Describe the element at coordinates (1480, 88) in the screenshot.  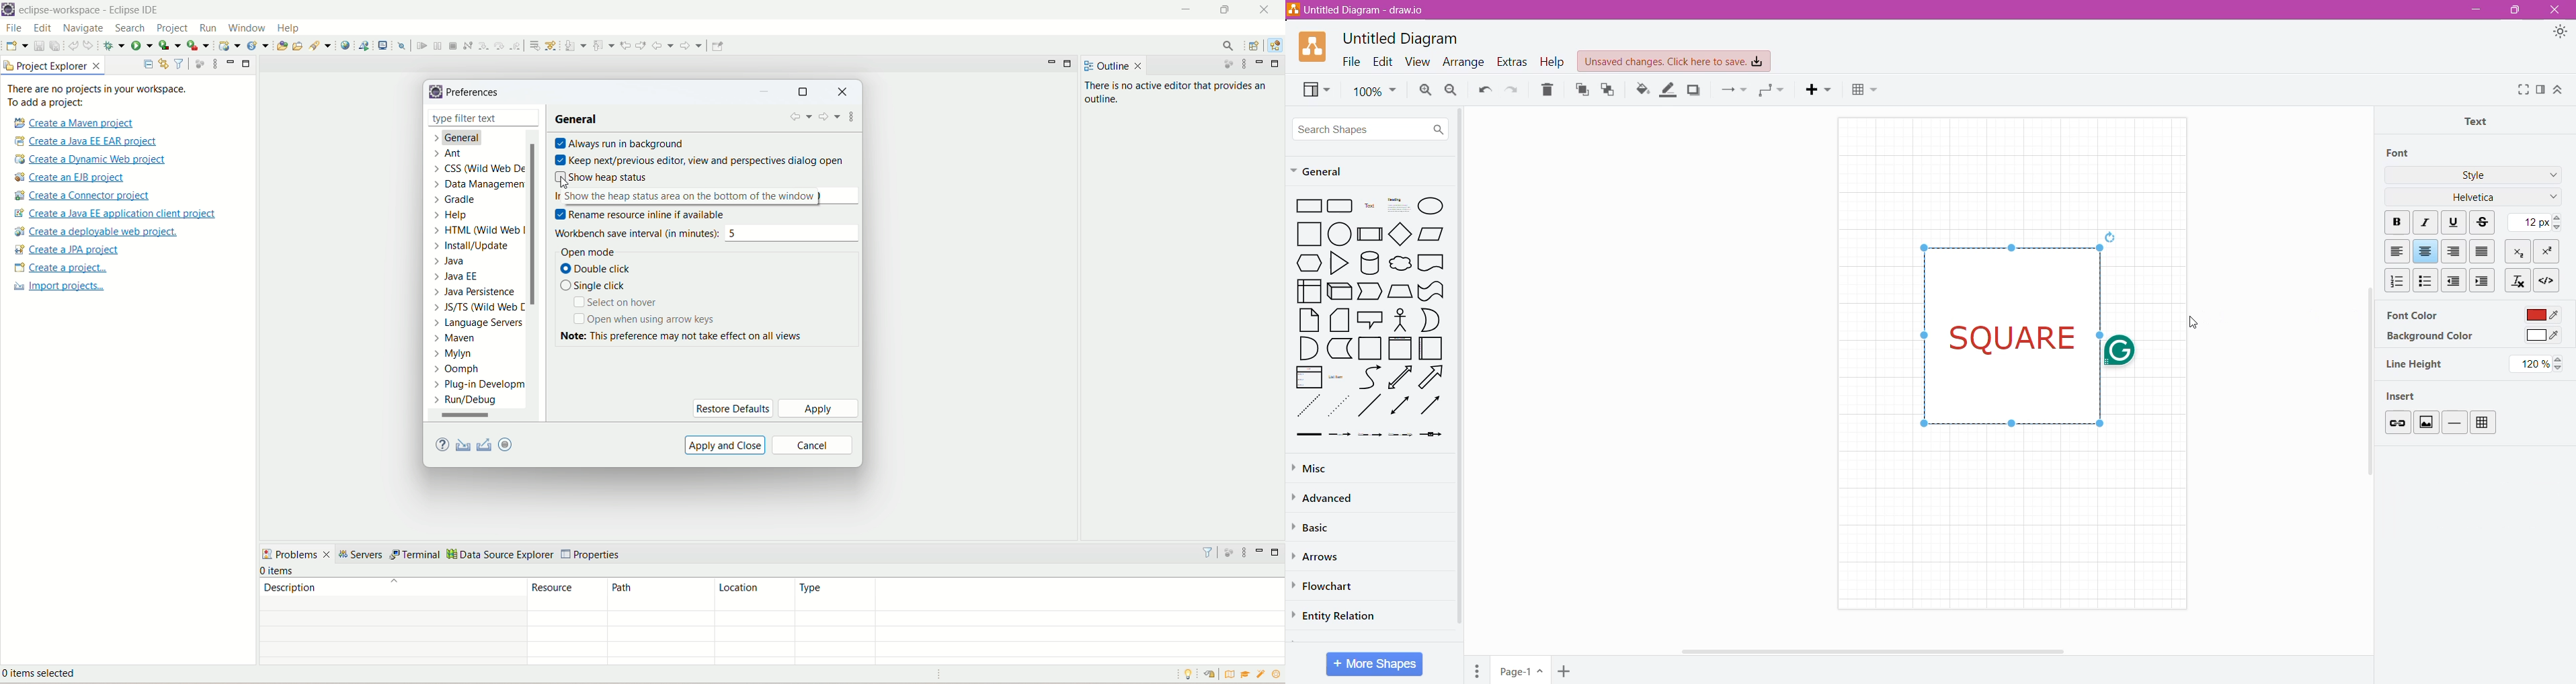
I see `Redo` at that location.